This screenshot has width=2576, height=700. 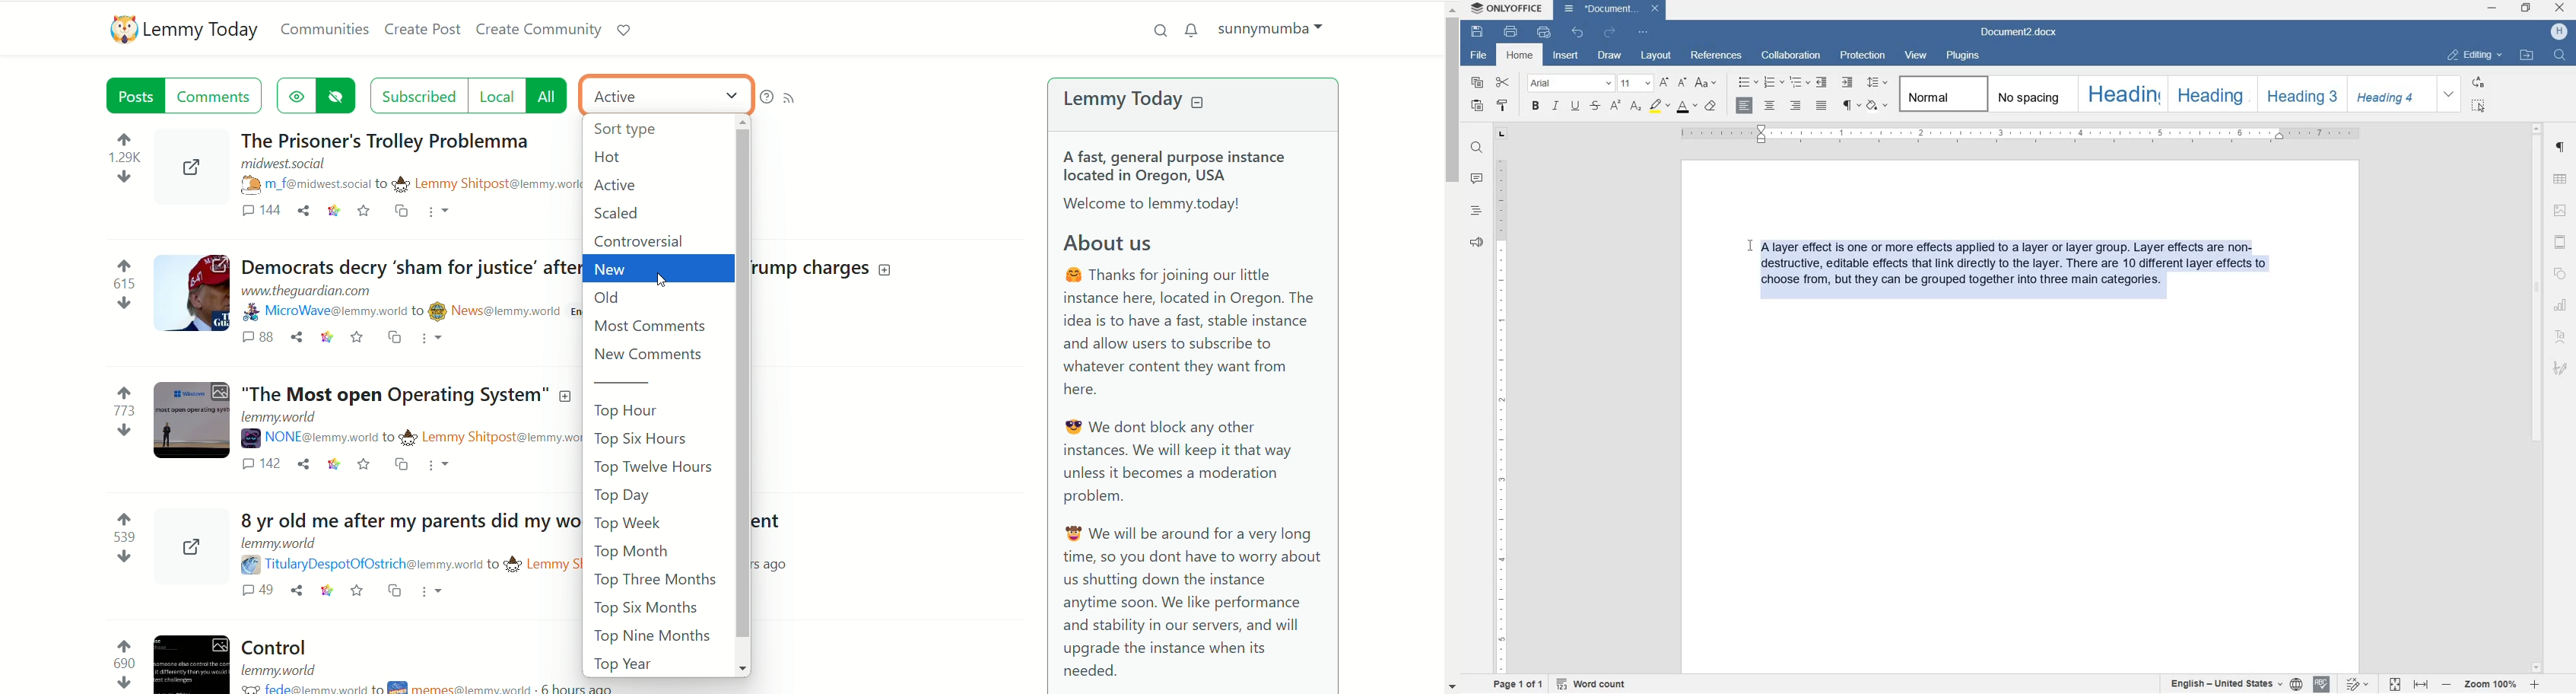 What do you see at coordinates (281, 418) in the screenshot?
I see `lemmy.world link` at bounding box center [281, 418].